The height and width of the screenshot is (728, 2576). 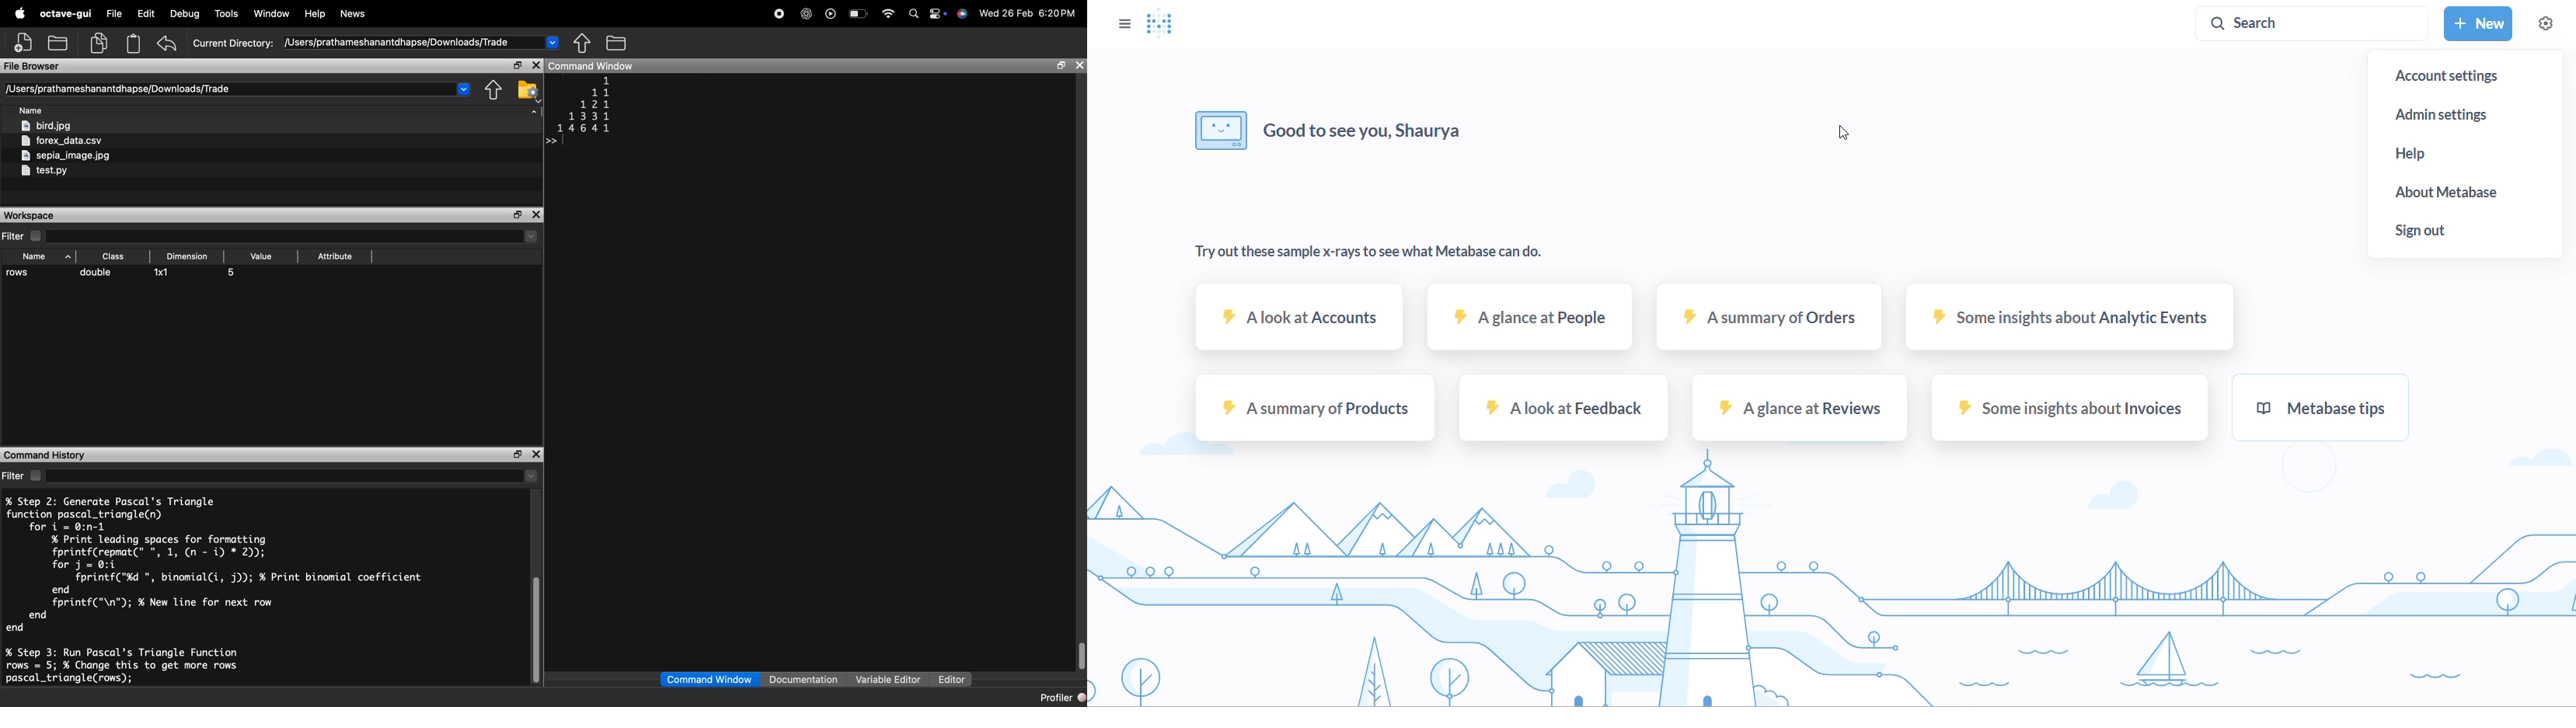 I want to click on About metabase, so click(x=2471, y=192).